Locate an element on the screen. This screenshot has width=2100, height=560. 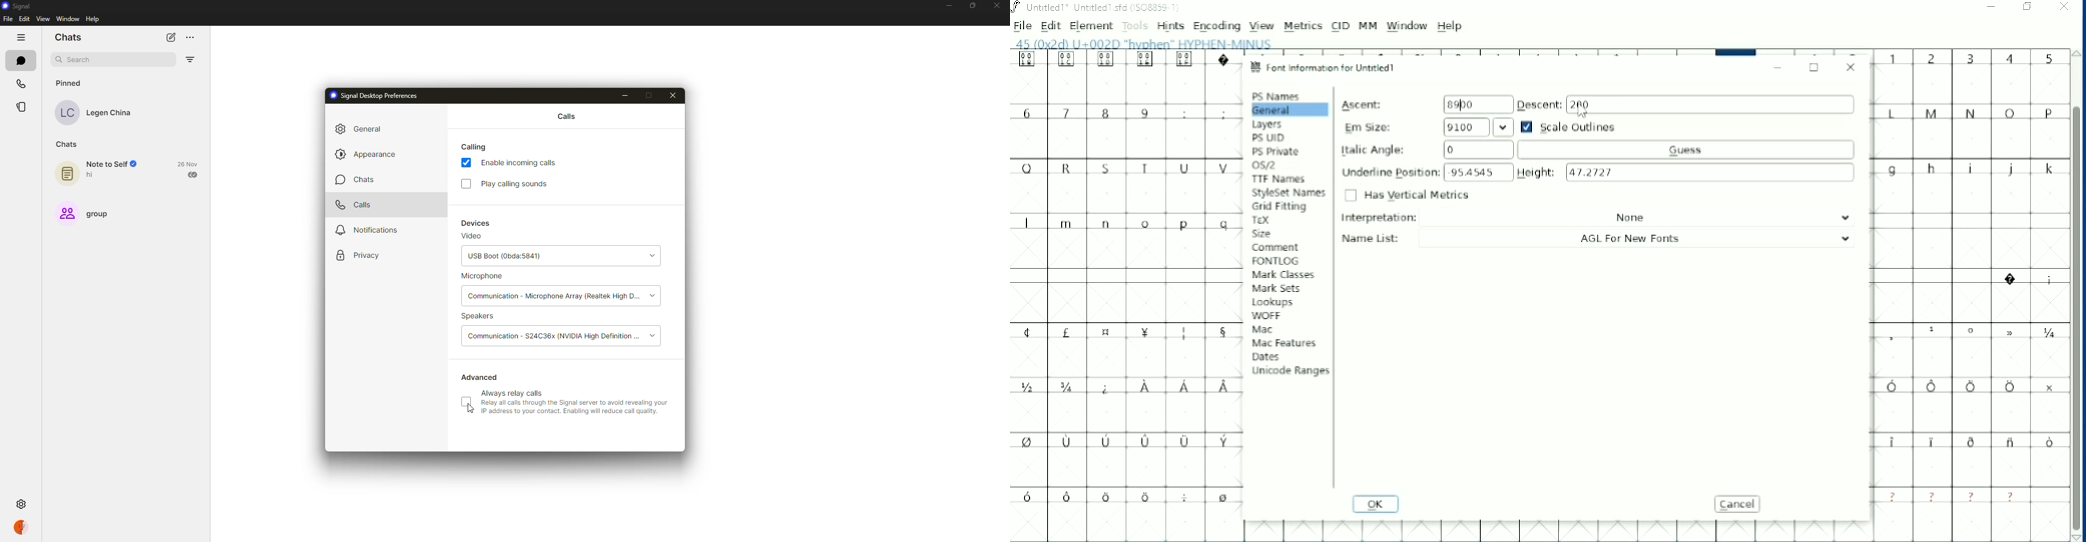
notifications is located at coordinates (364, 230).